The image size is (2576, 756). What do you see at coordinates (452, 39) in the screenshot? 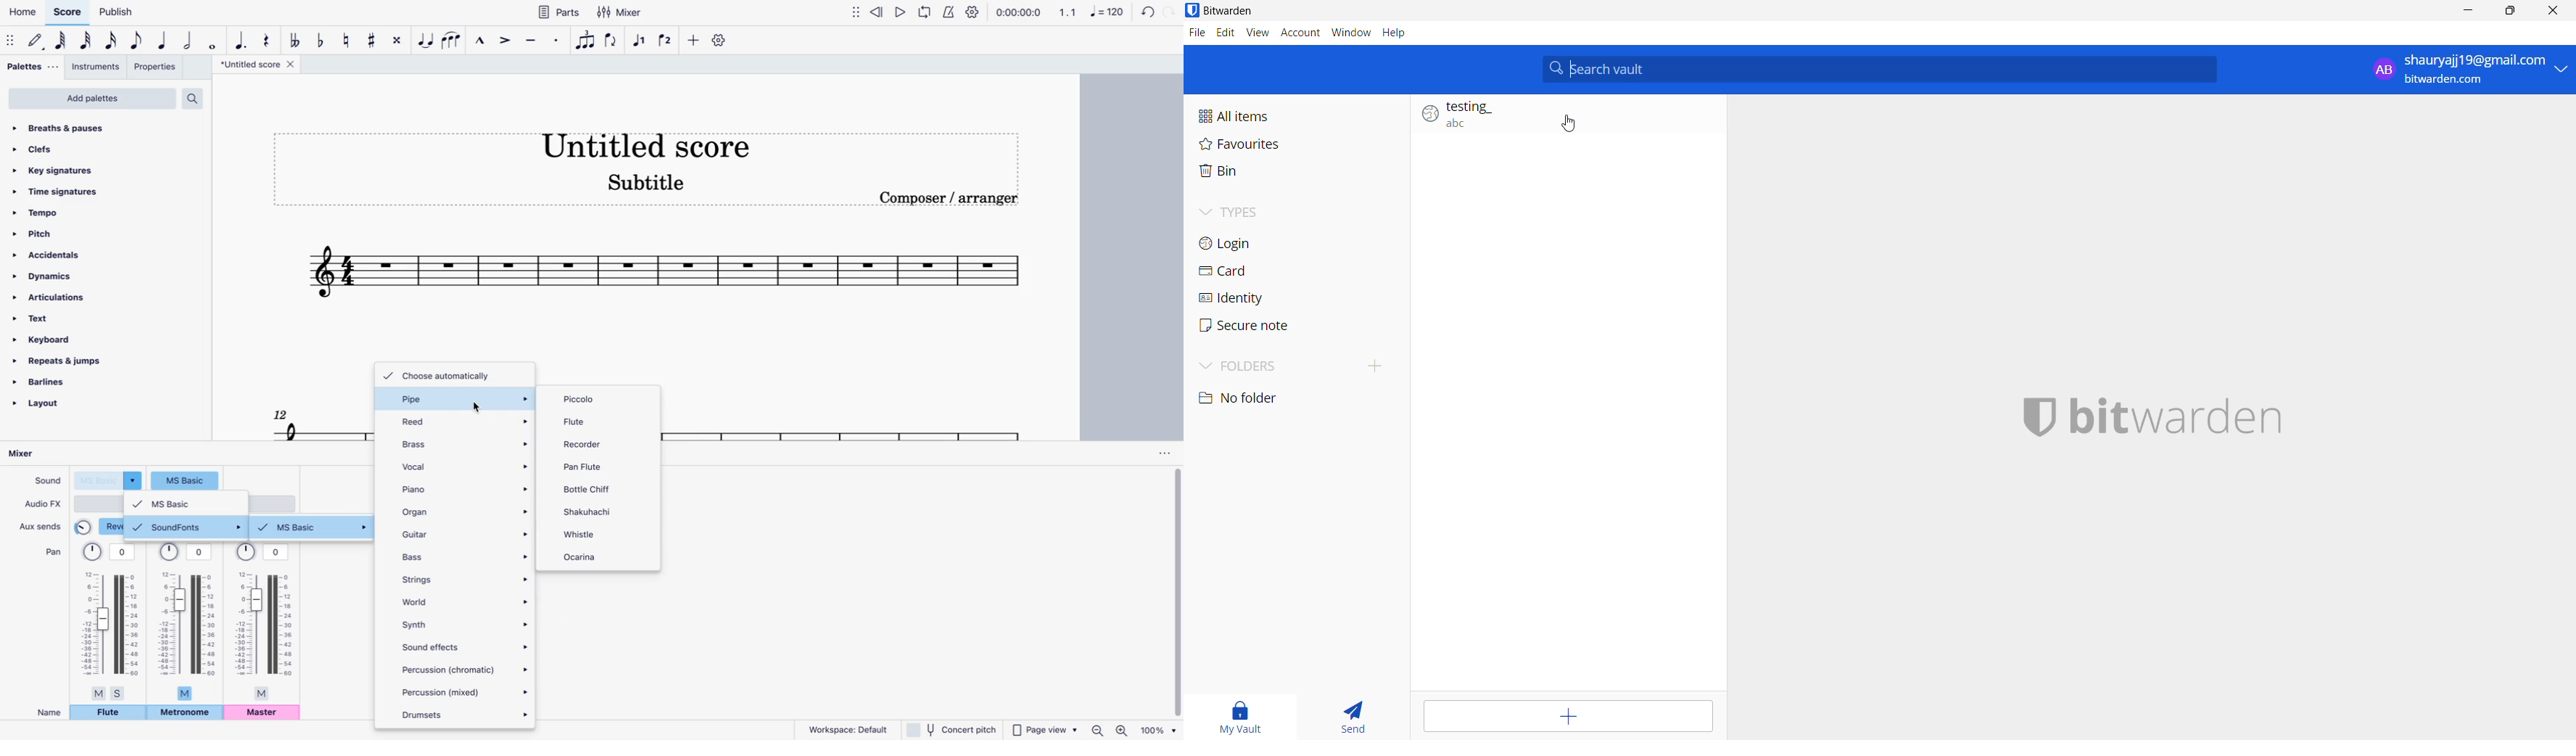
I see `slur` at bounding box center [452, 39].